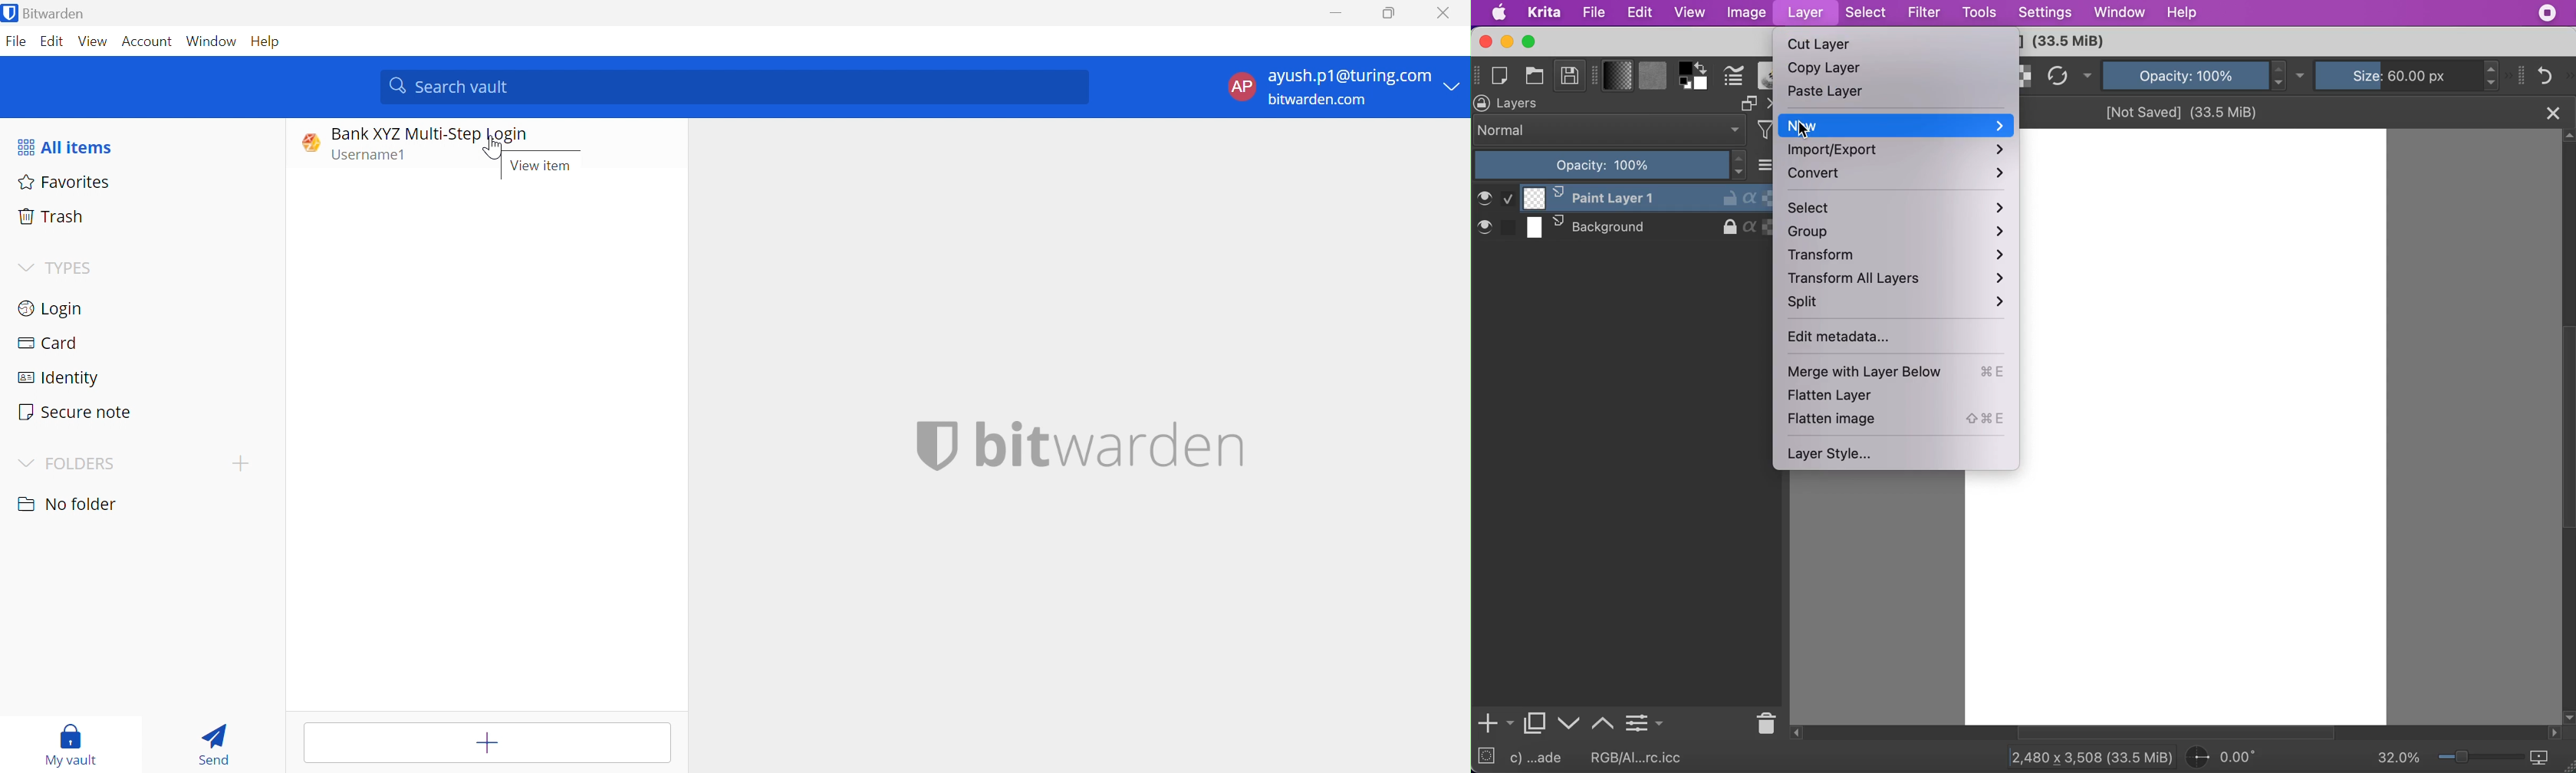 This screenshot has width=2576, height=784. What do you see at coordinates (429, 134) in the screenshot?
I see `Bank XYZ Multi-Step Login` at bounding box center [429, 134].